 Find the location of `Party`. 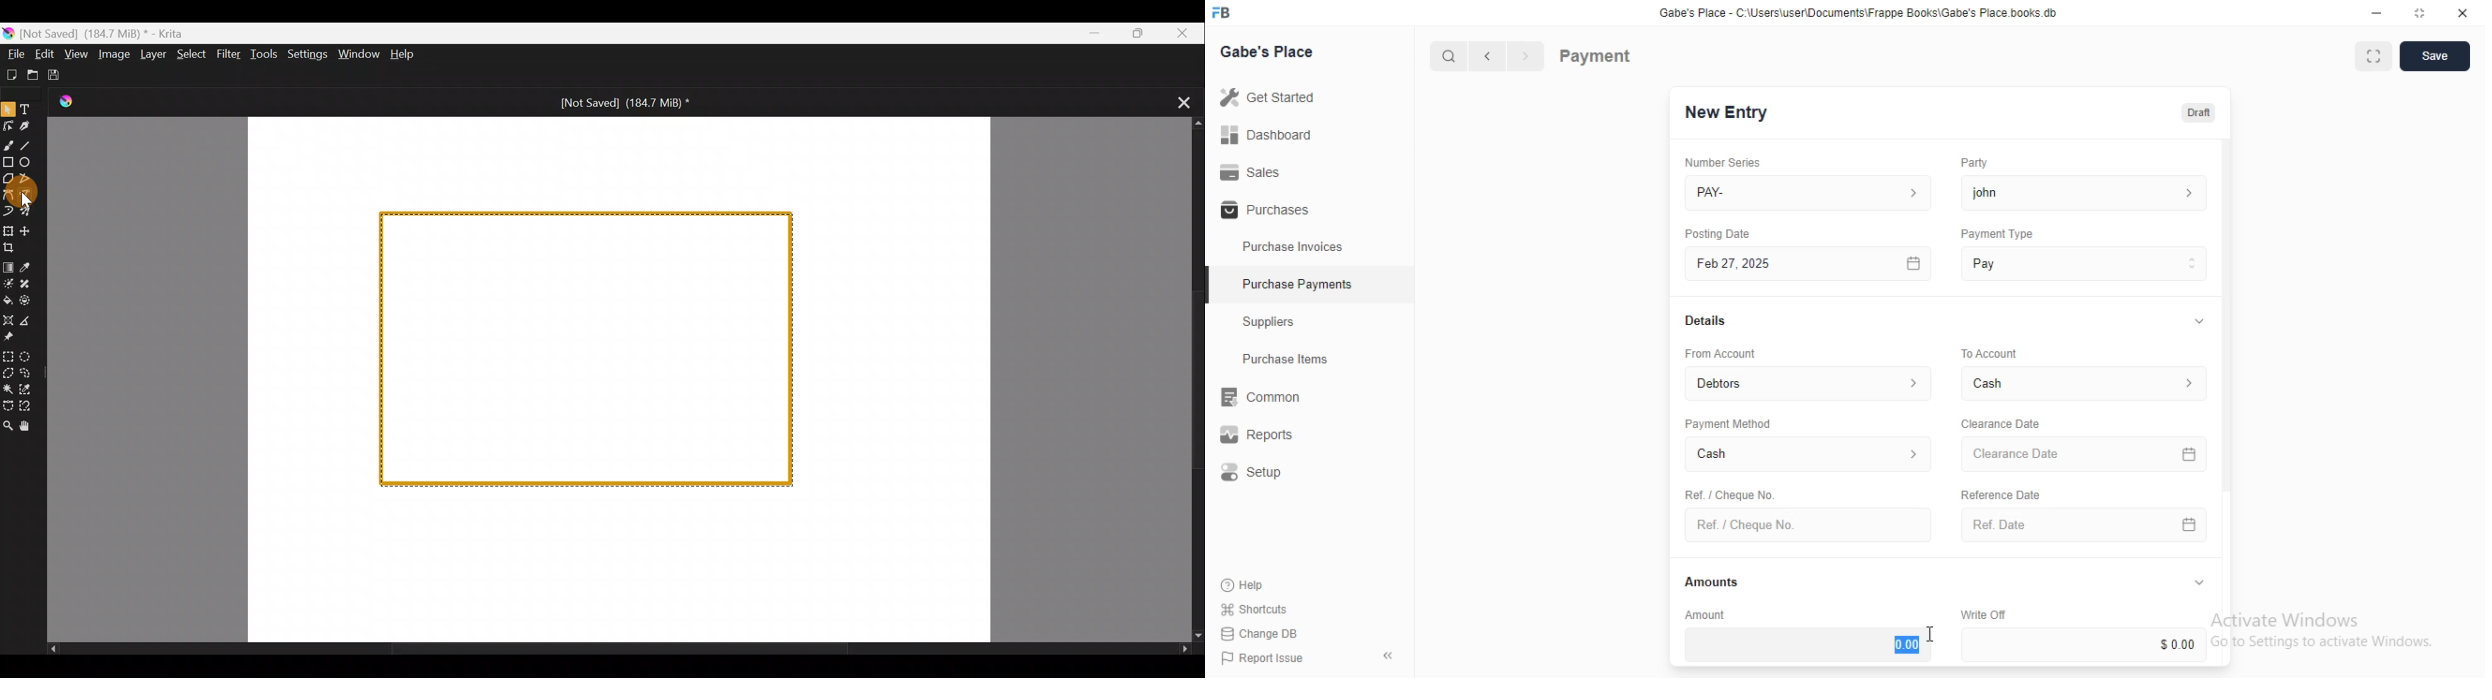

Party is located at coordinates (1972, 163).